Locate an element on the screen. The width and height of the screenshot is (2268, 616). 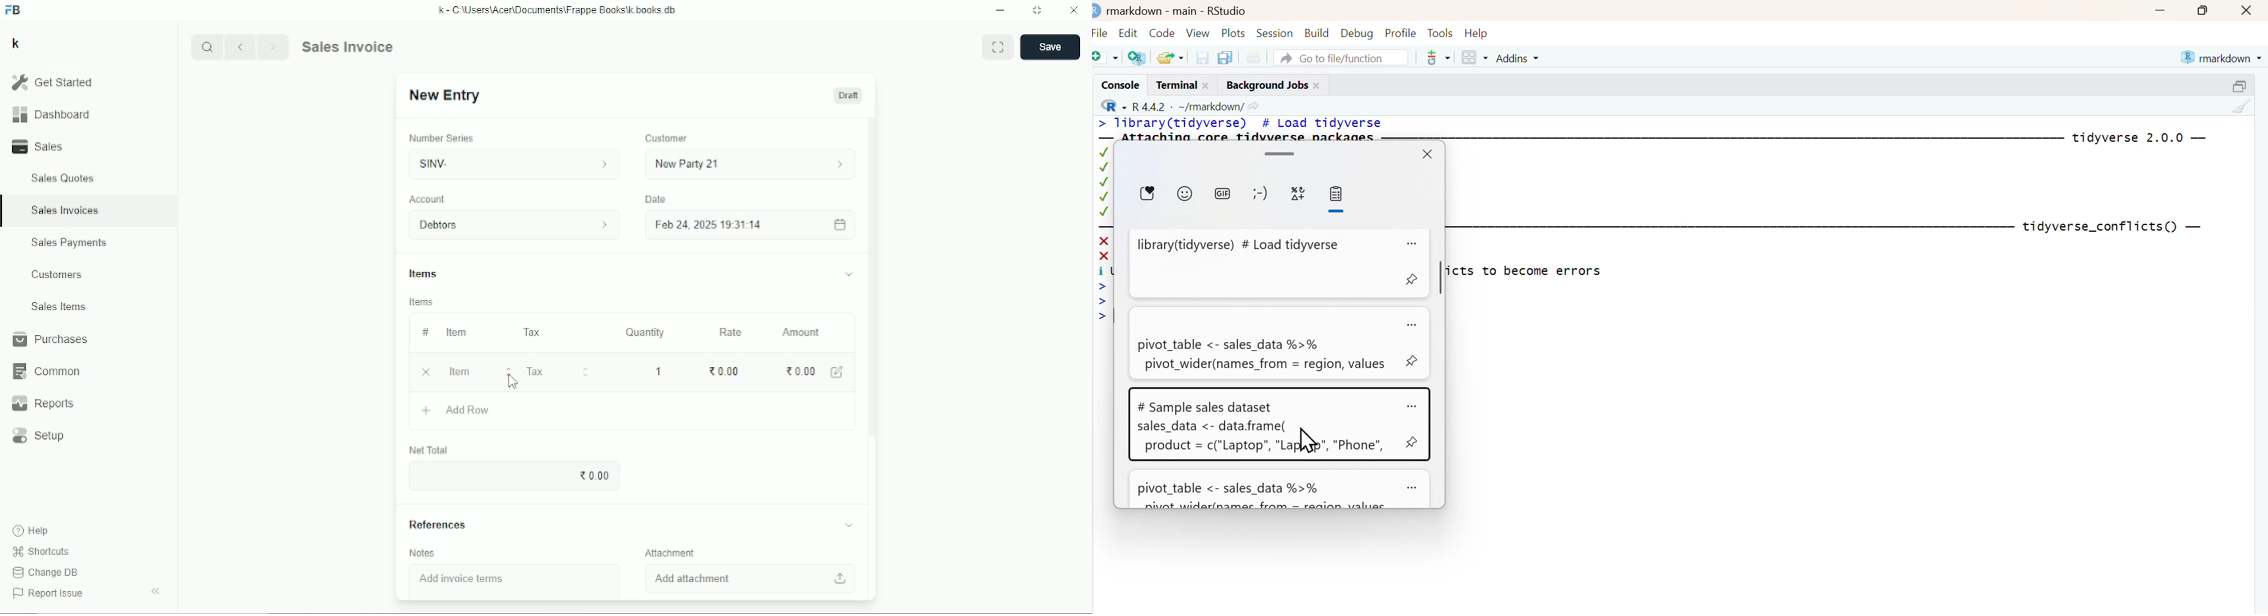
Sales is located at coordinates (41, 146).